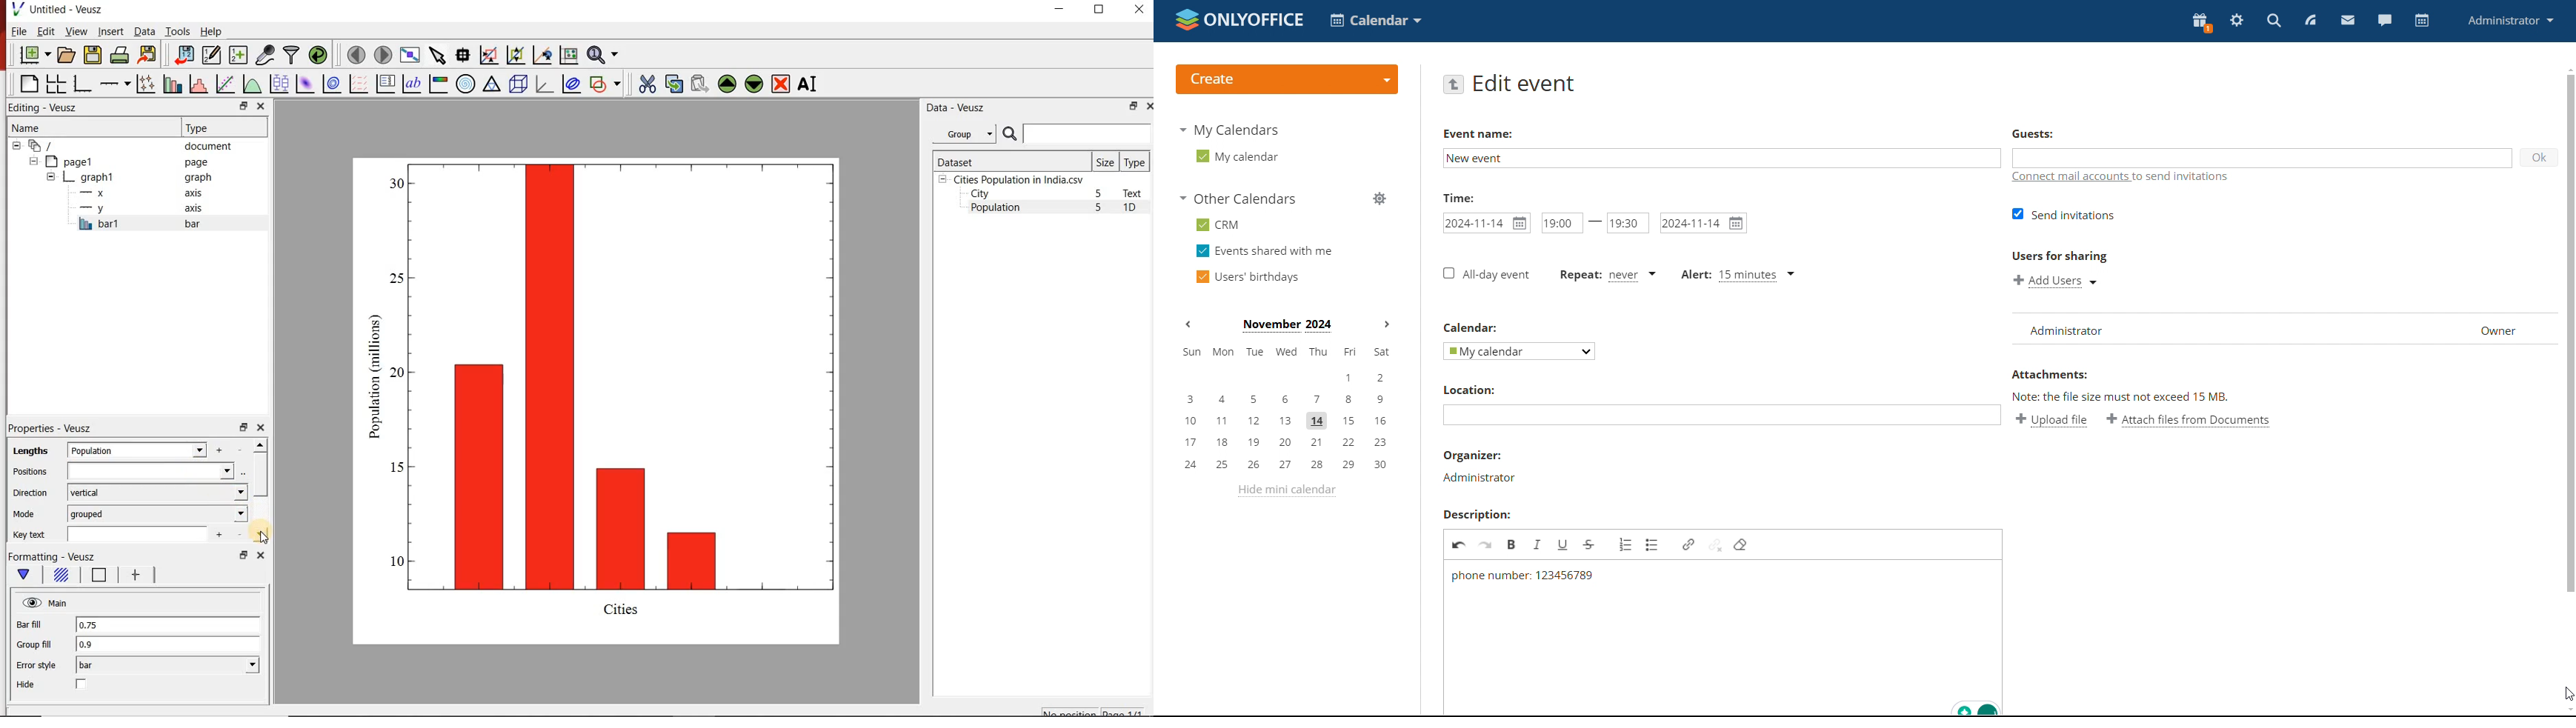  Describe the element at coordinates (251, 84) in the screenshot. I see `plot a function` at that location.